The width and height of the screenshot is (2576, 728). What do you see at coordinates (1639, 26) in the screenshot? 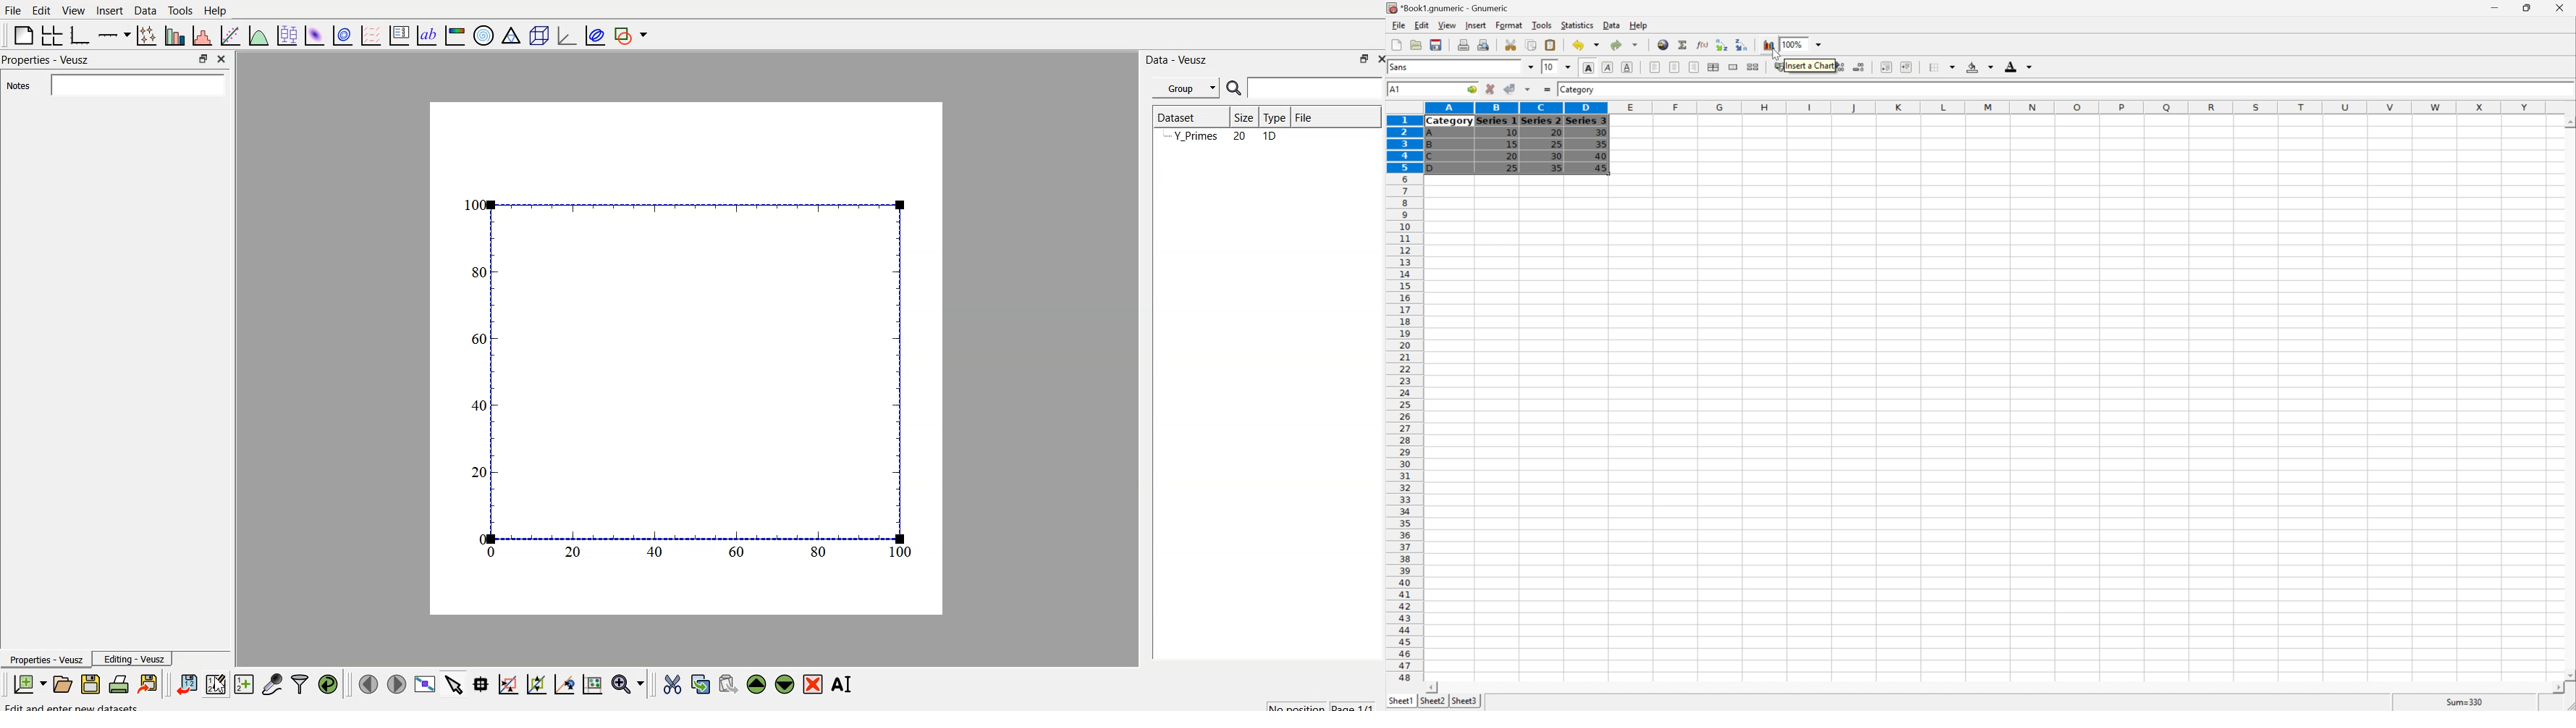
I see `Help` at bounding box center [1639, 26].